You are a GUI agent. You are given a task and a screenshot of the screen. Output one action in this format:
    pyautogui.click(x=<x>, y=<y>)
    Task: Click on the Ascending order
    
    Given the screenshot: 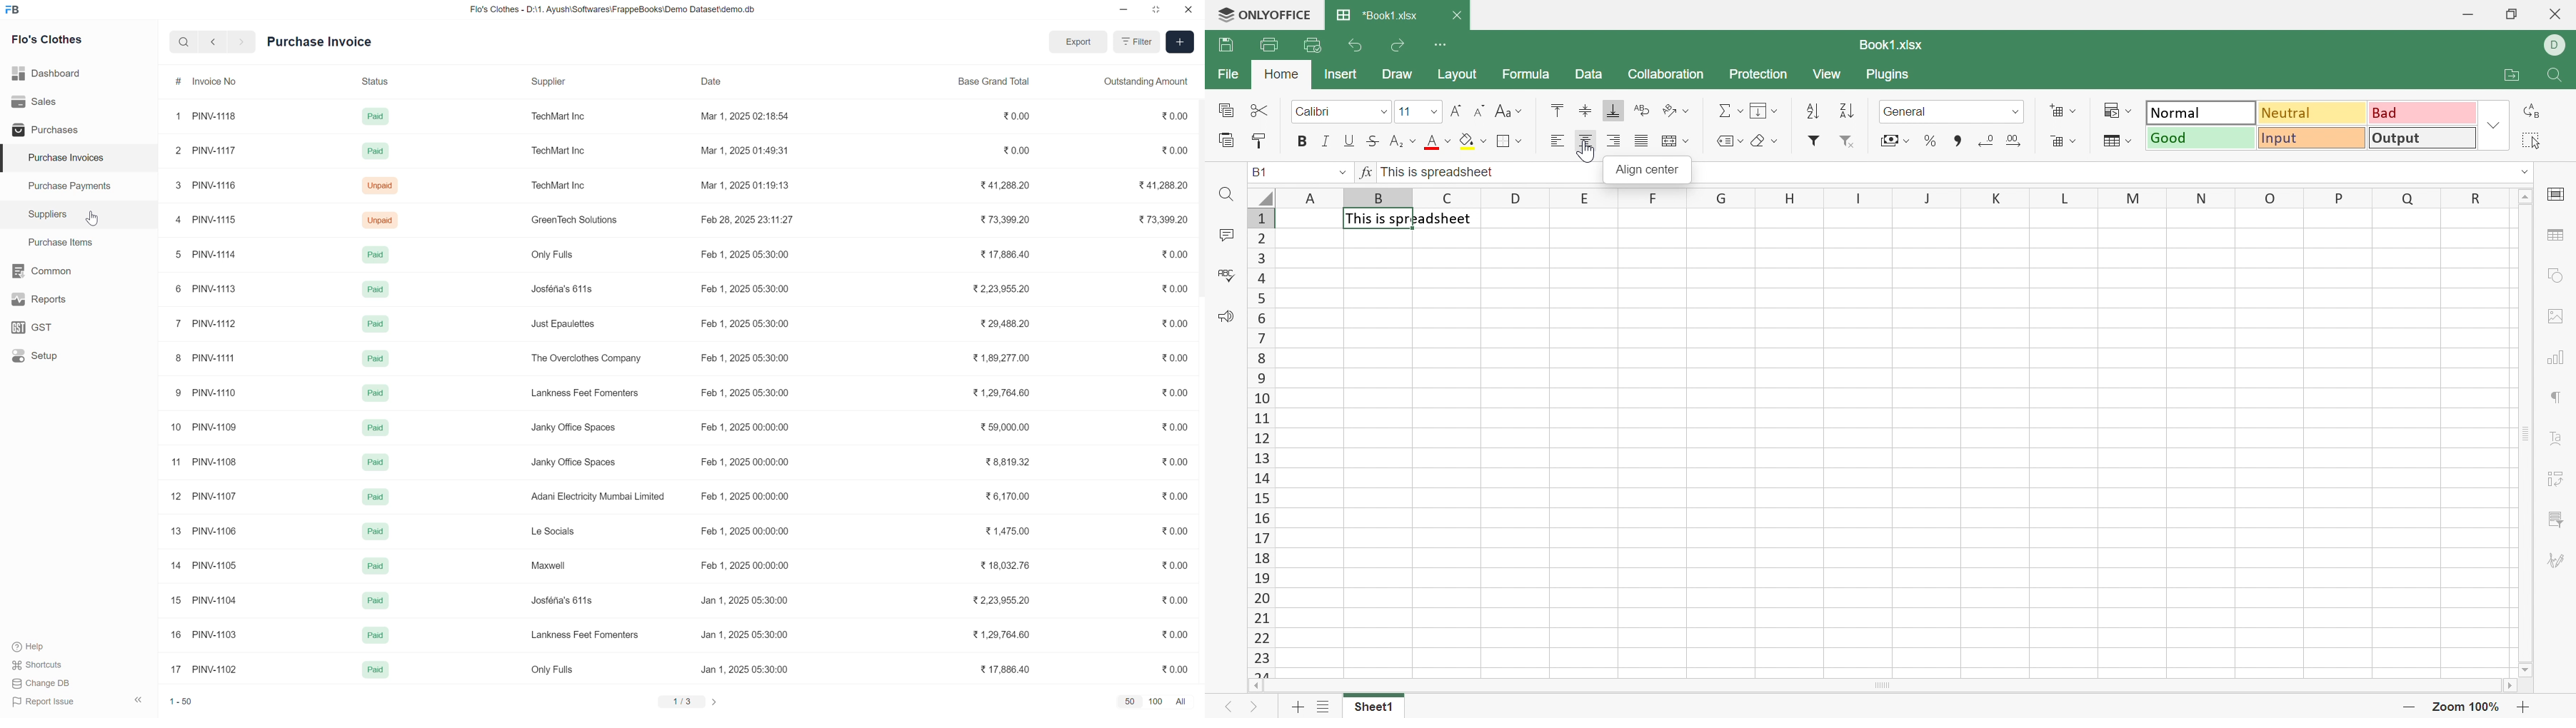 What is the action you would take?
    pyautogui.click(x=1814, y=111)
    